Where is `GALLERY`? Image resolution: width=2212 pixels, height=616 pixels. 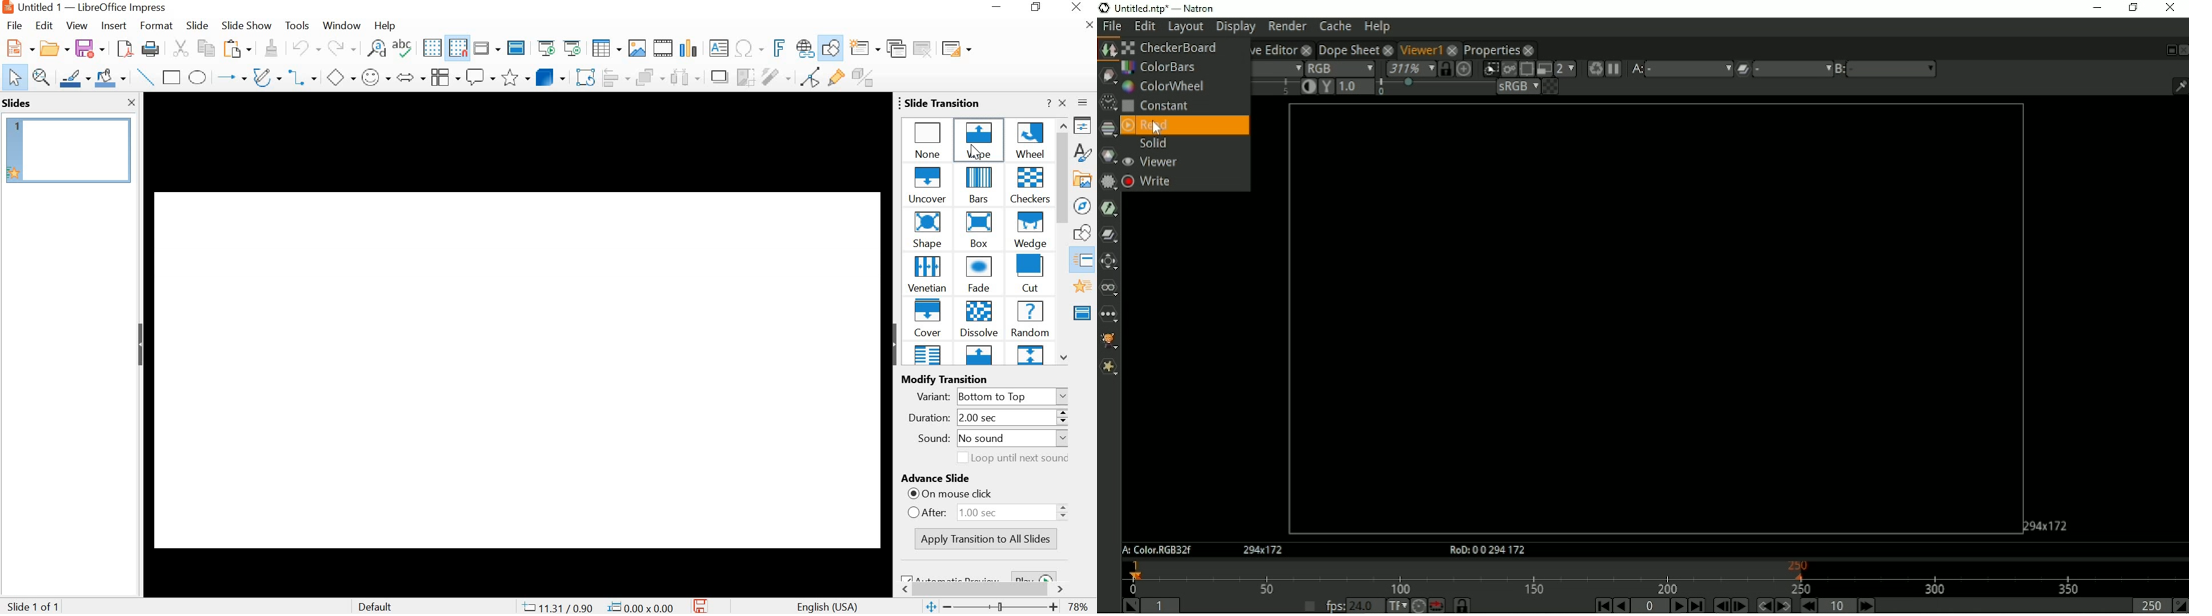 GALLERY is located at coordinates (1083, 178).